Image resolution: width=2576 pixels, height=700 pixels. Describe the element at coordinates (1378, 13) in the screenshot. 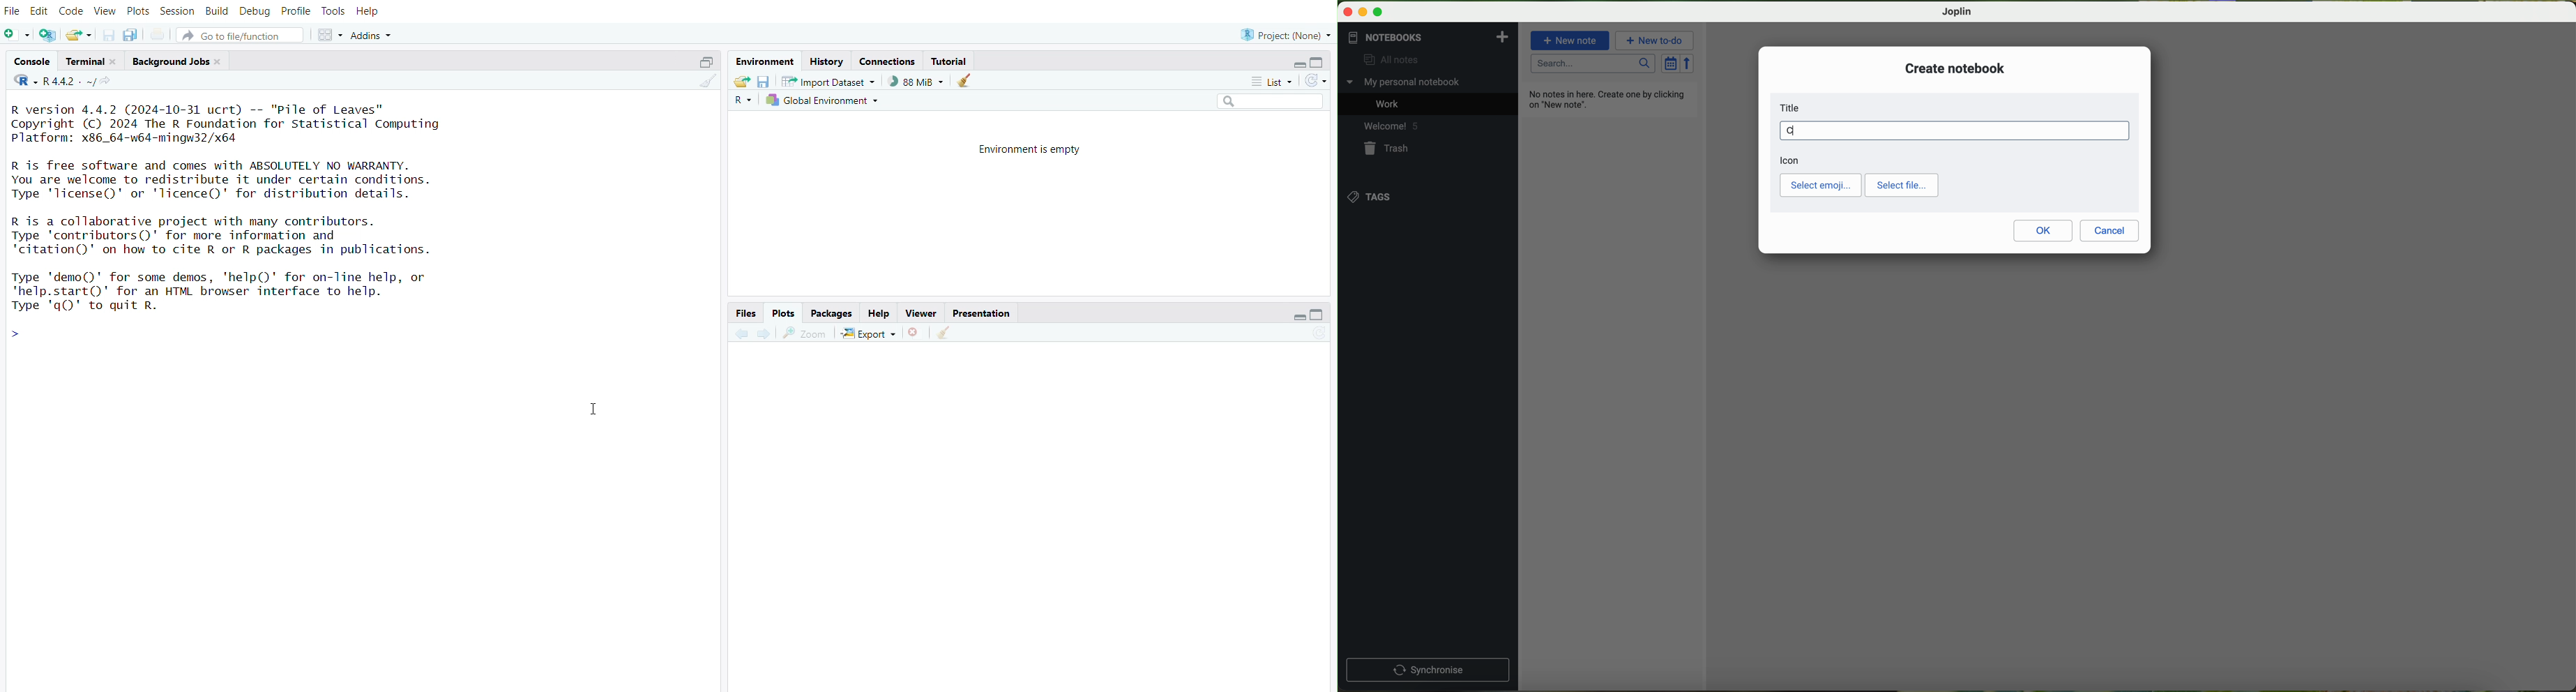

I see `maximize` at that location.